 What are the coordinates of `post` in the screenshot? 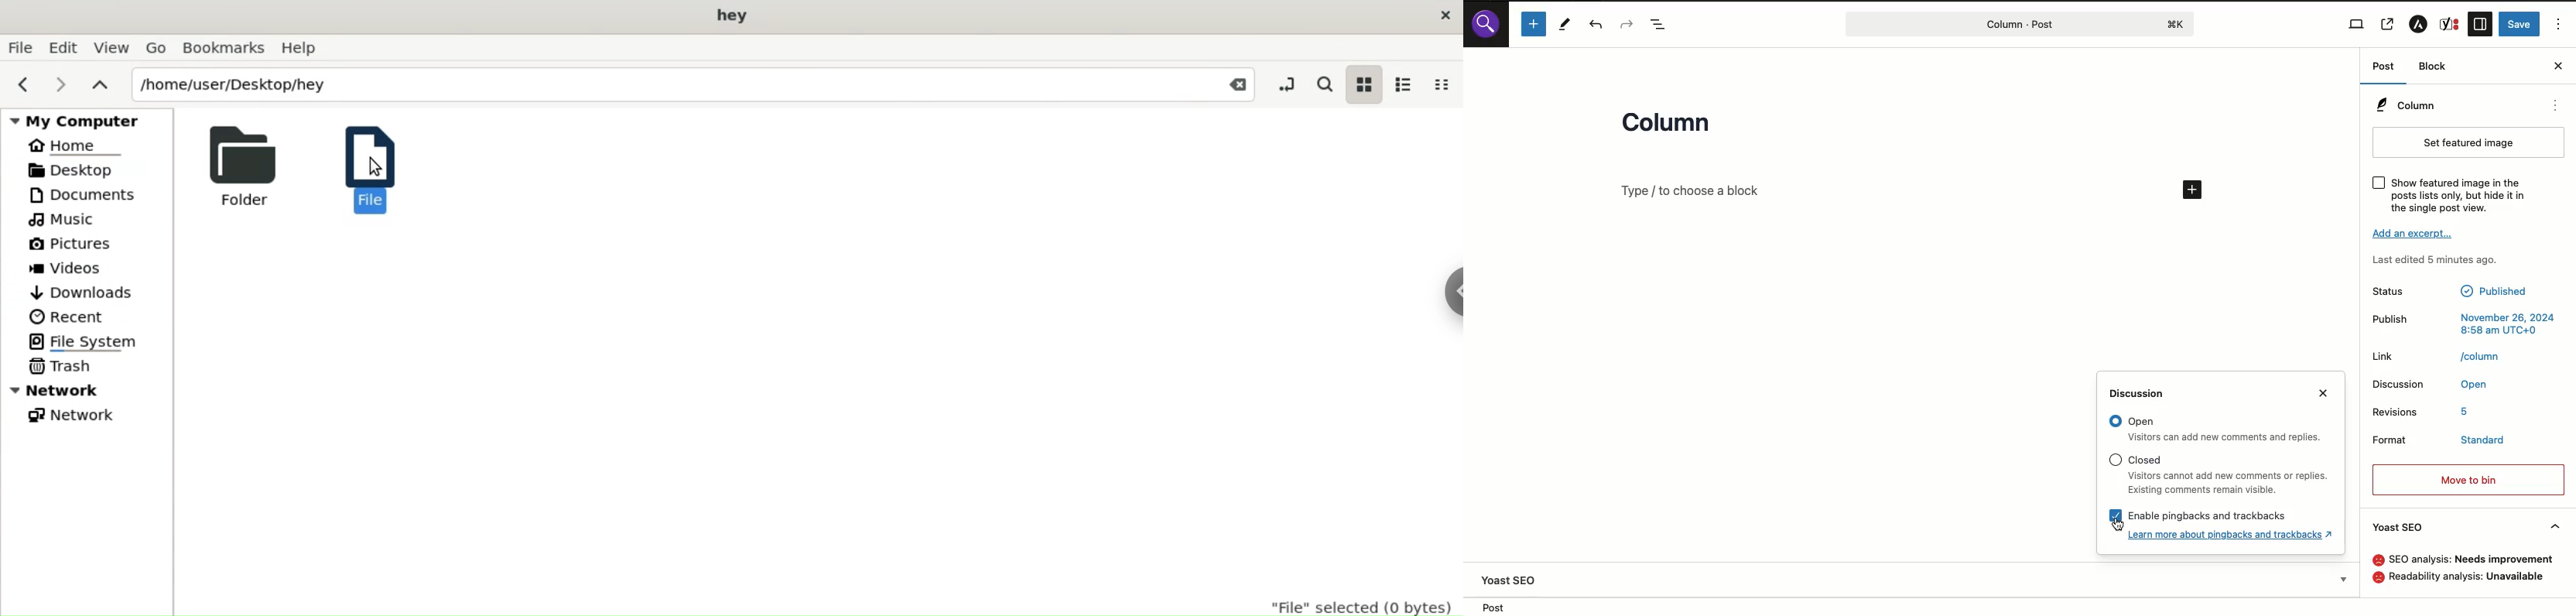 It's located at (1493, 607).